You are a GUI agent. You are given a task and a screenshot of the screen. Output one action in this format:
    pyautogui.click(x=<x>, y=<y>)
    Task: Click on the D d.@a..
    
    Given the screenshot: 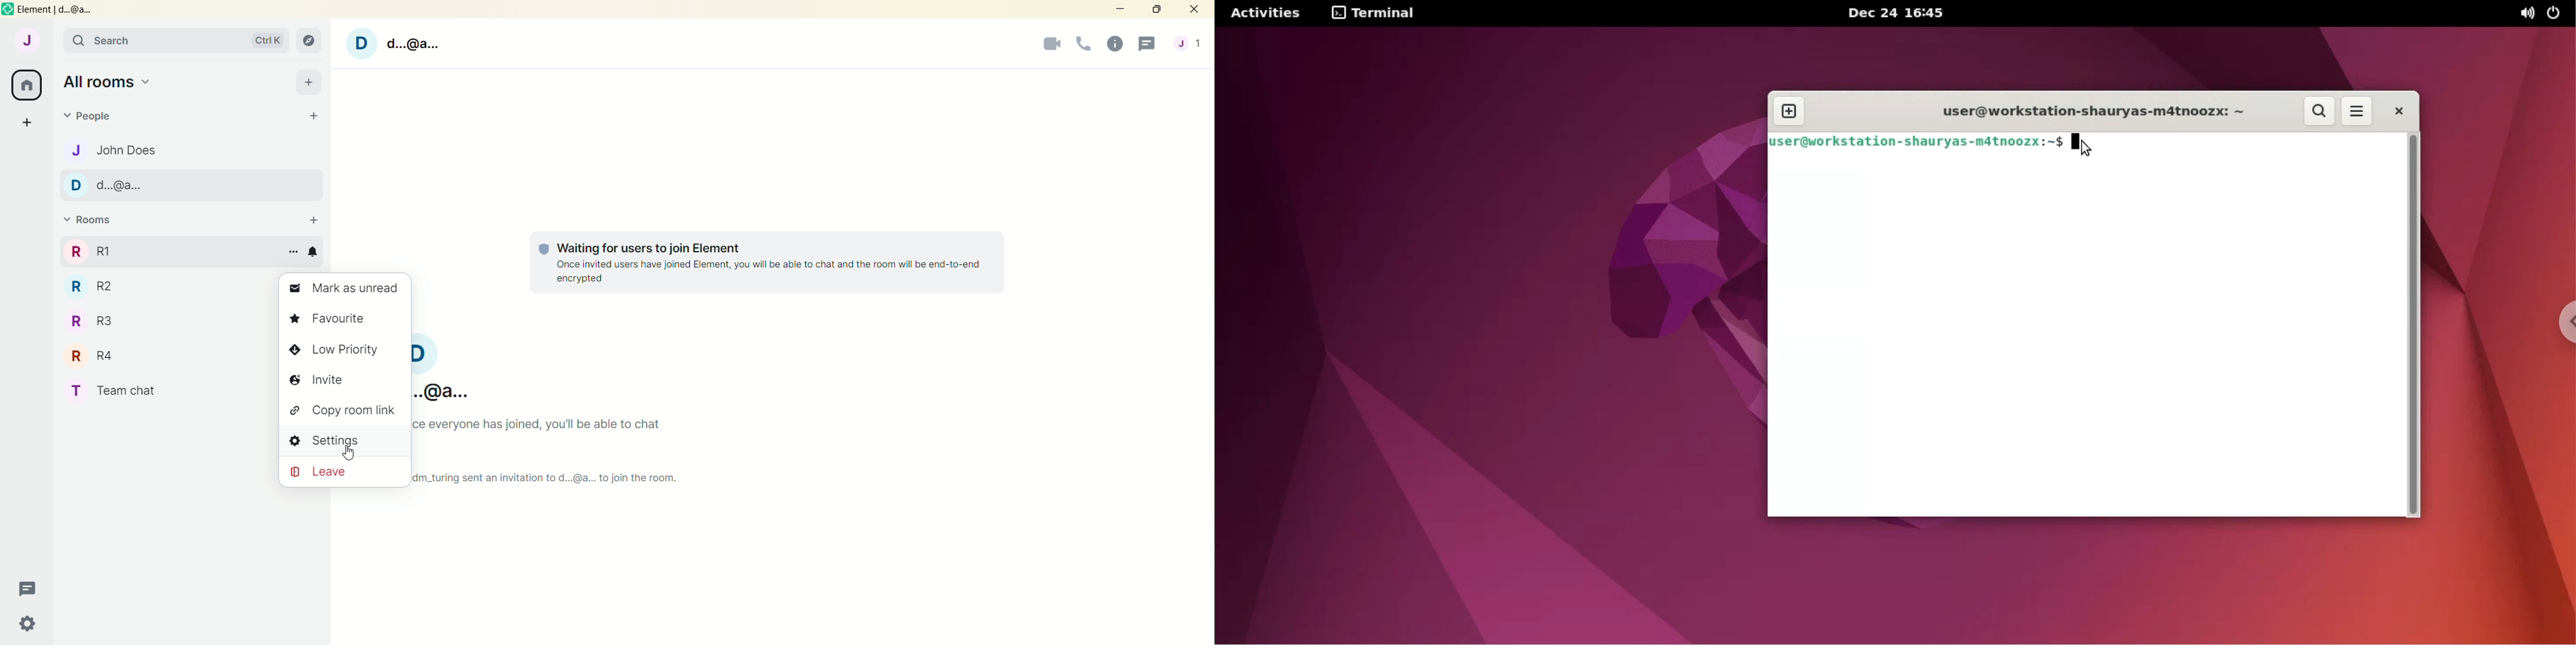 What is the action you would take?
    pyautogui.click(x=106, y=190)
    